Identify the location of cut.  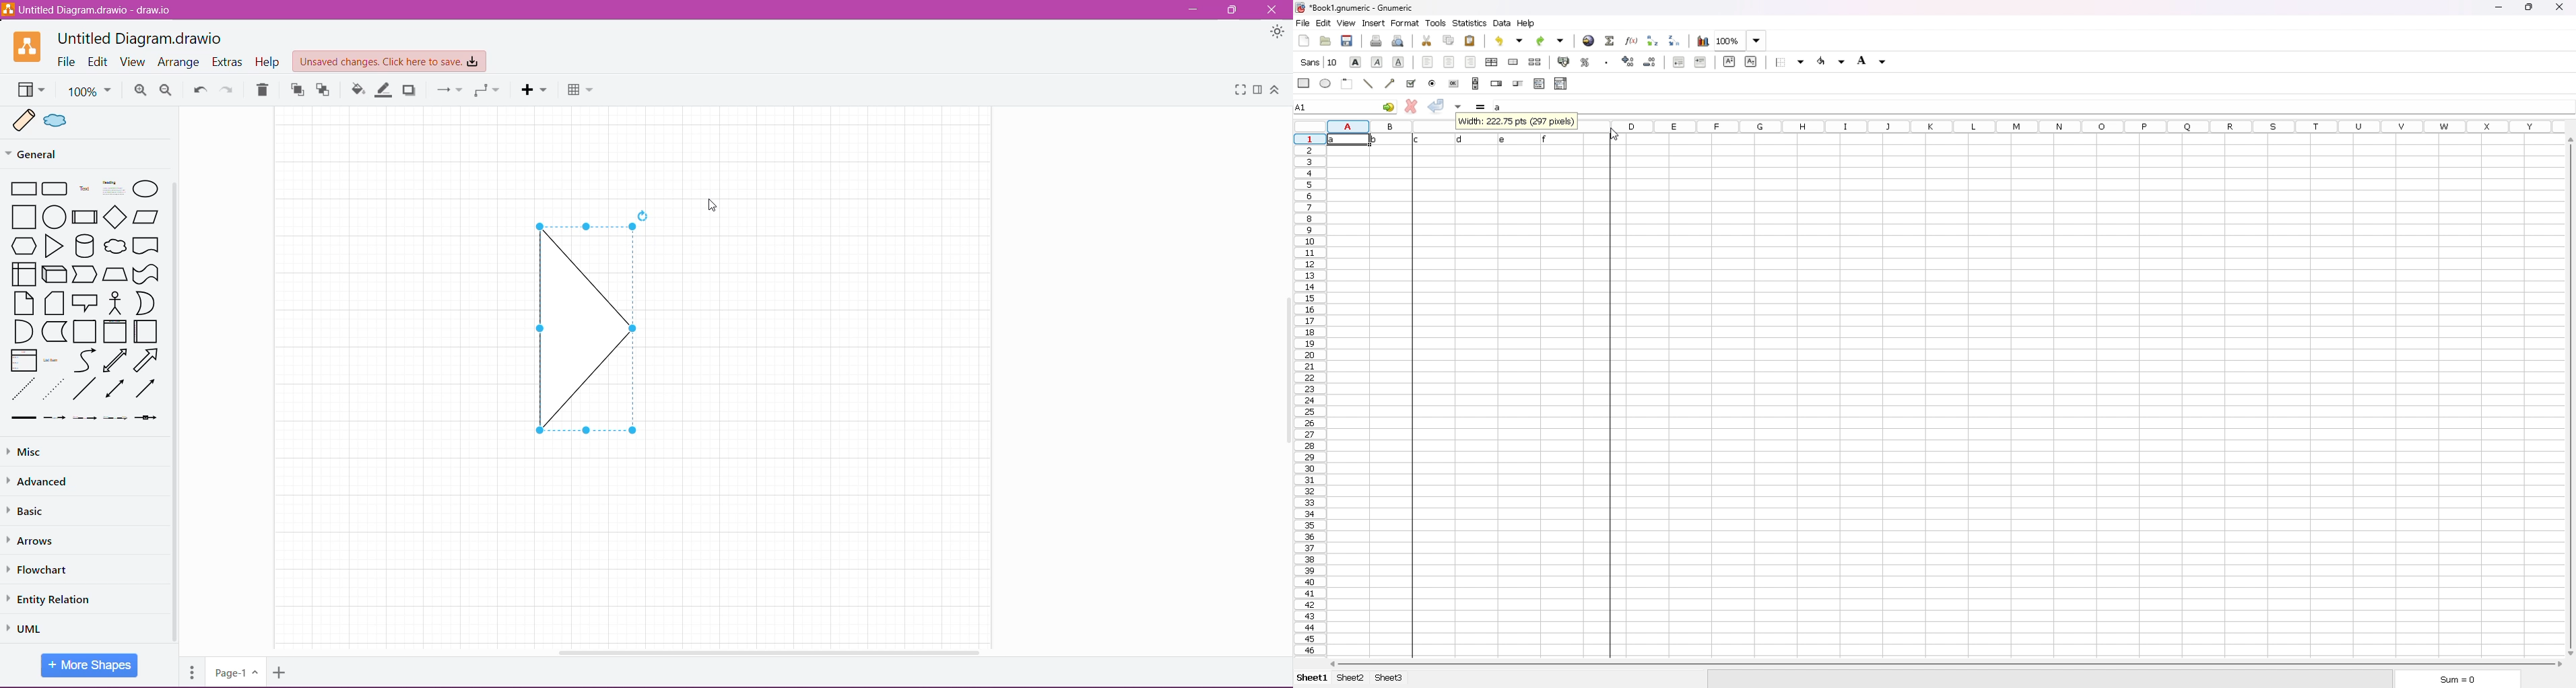
(1427, 40).